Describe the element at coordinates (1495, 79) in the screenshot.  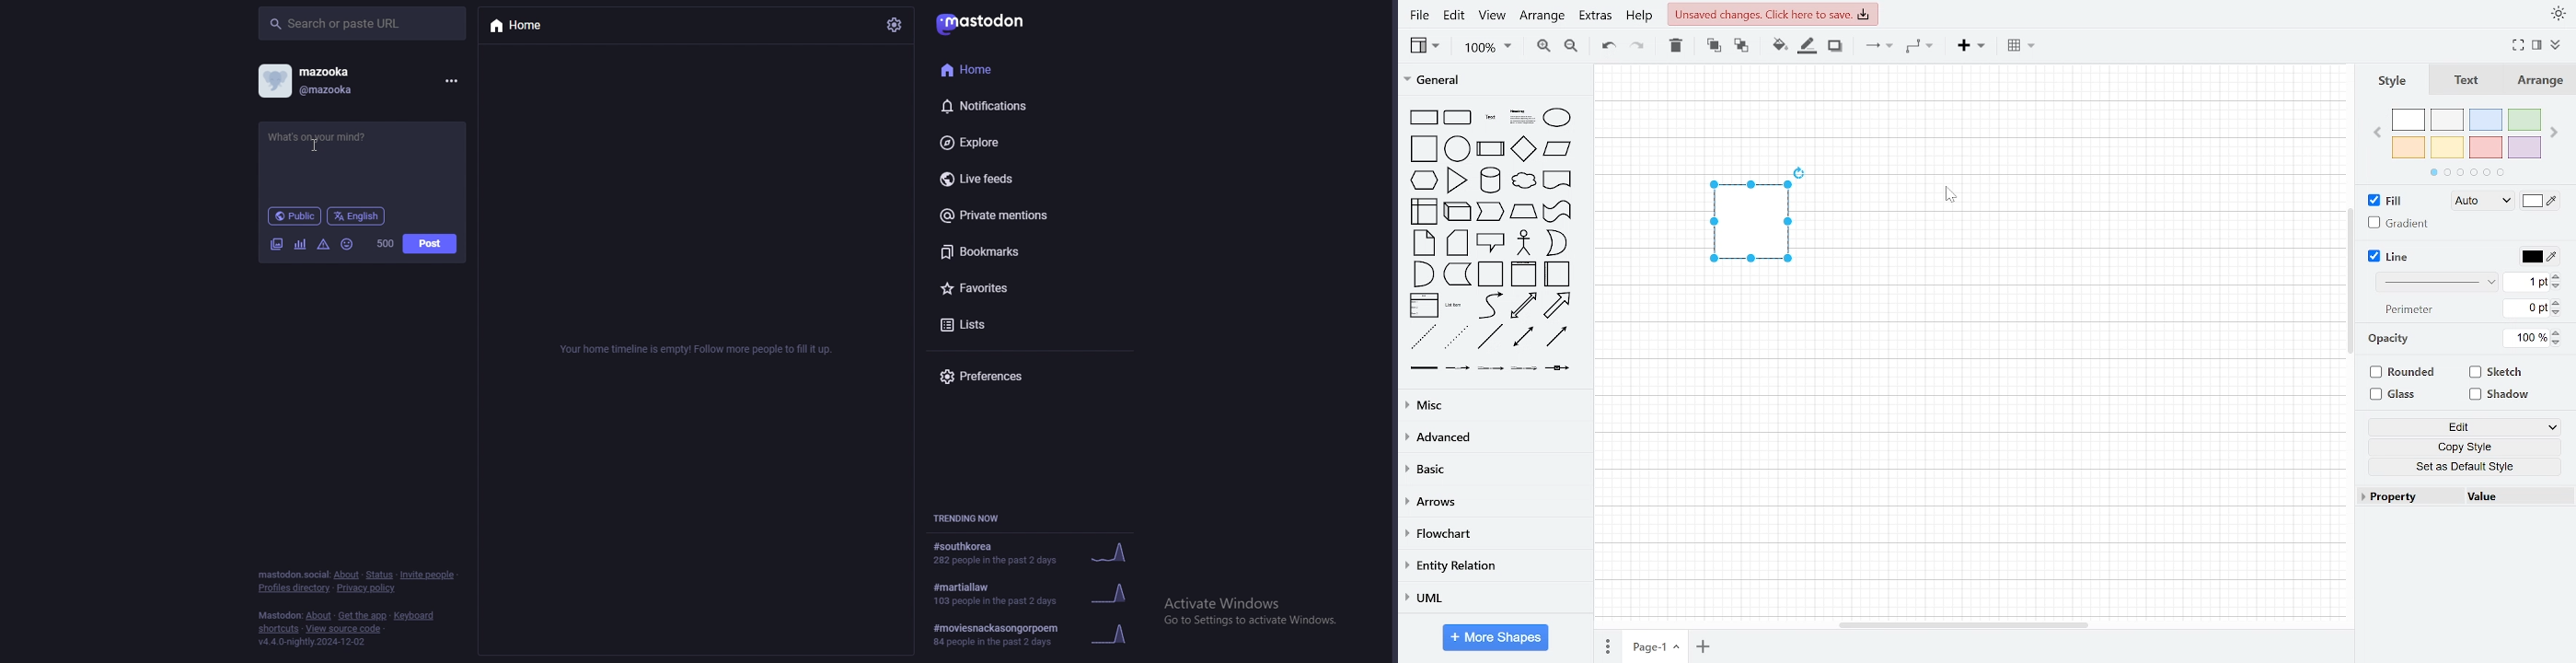
I see `general` at that location.